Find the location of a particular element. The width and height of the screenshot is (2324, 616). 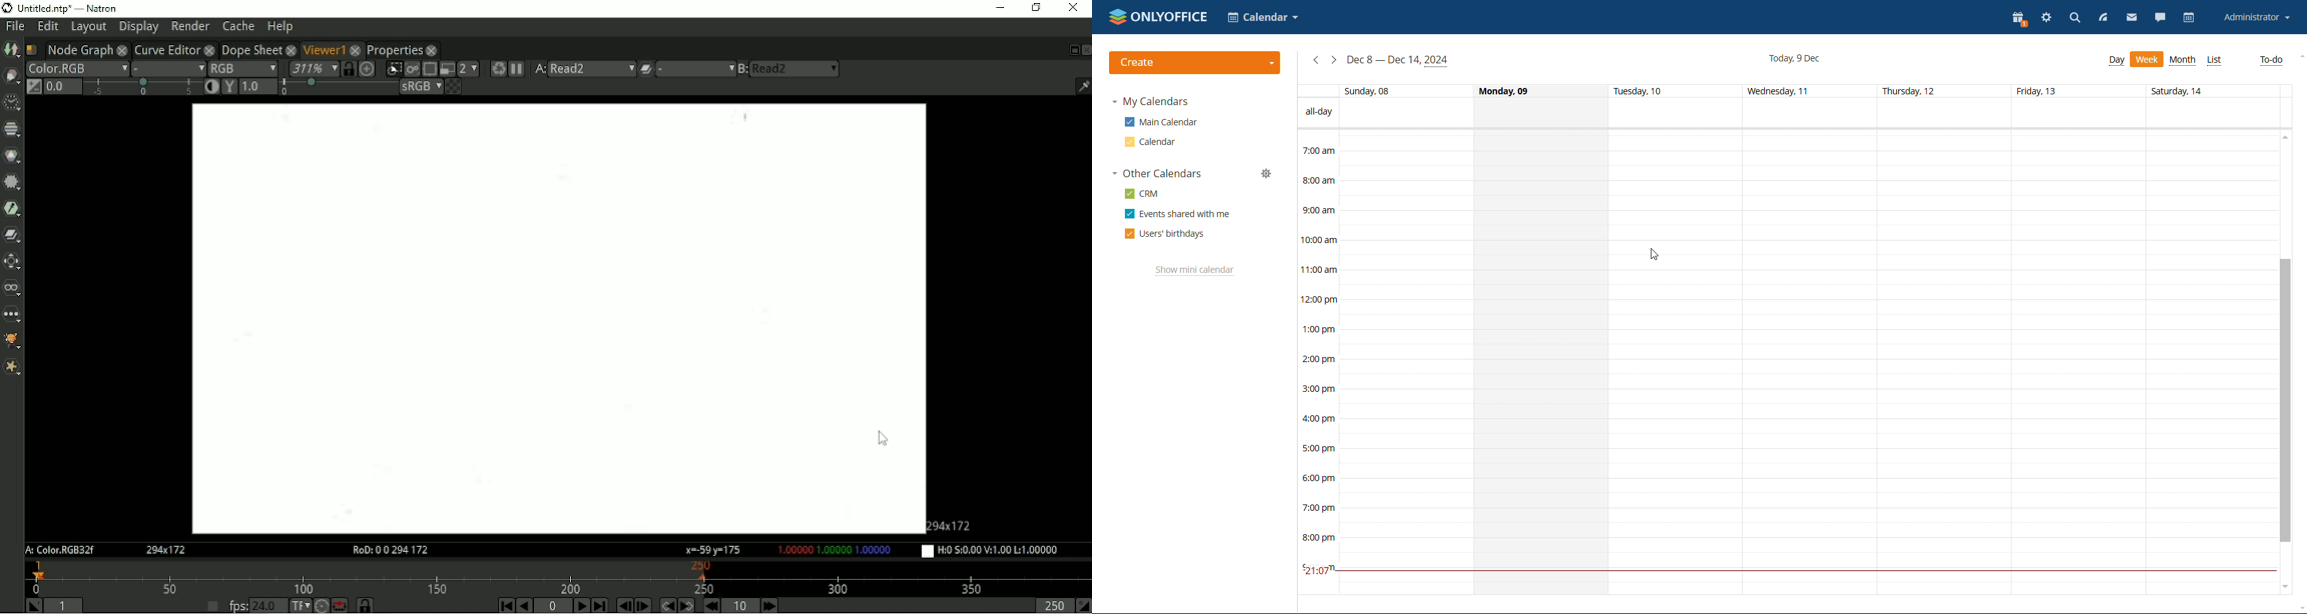

whole day is located at coordinates (1541, 361).